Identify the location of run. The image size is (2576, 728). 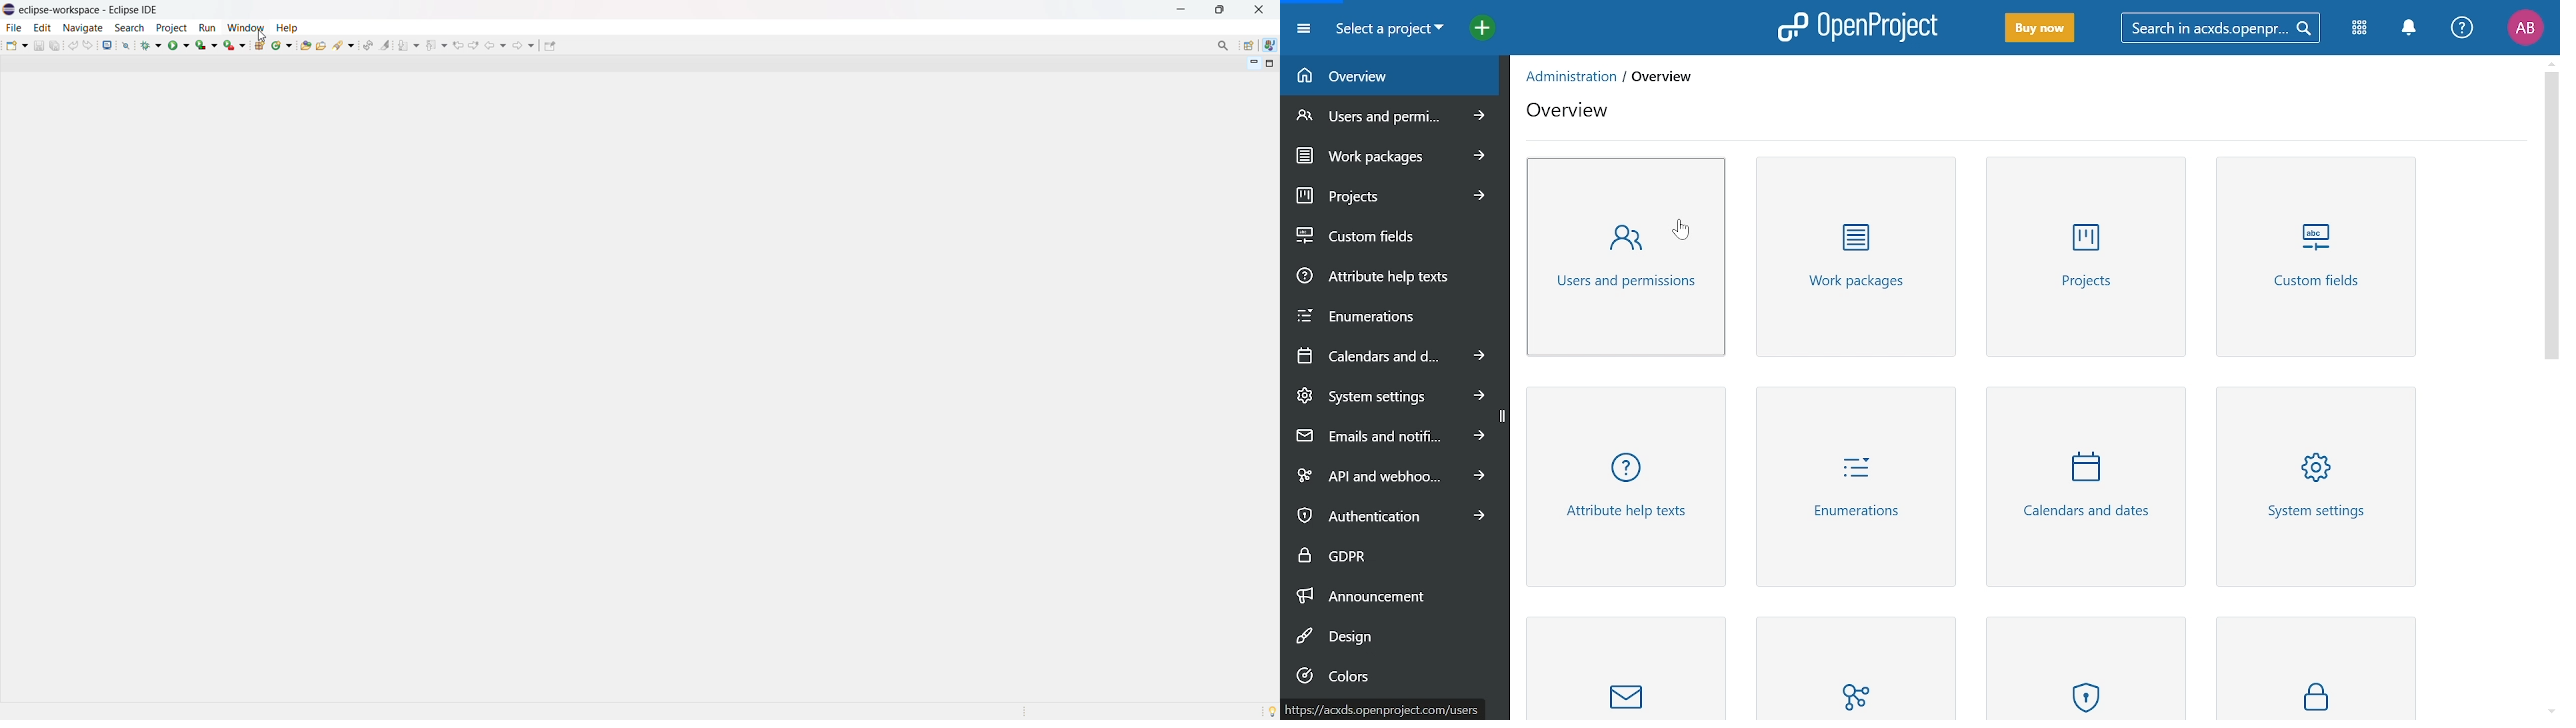
(207, 28).